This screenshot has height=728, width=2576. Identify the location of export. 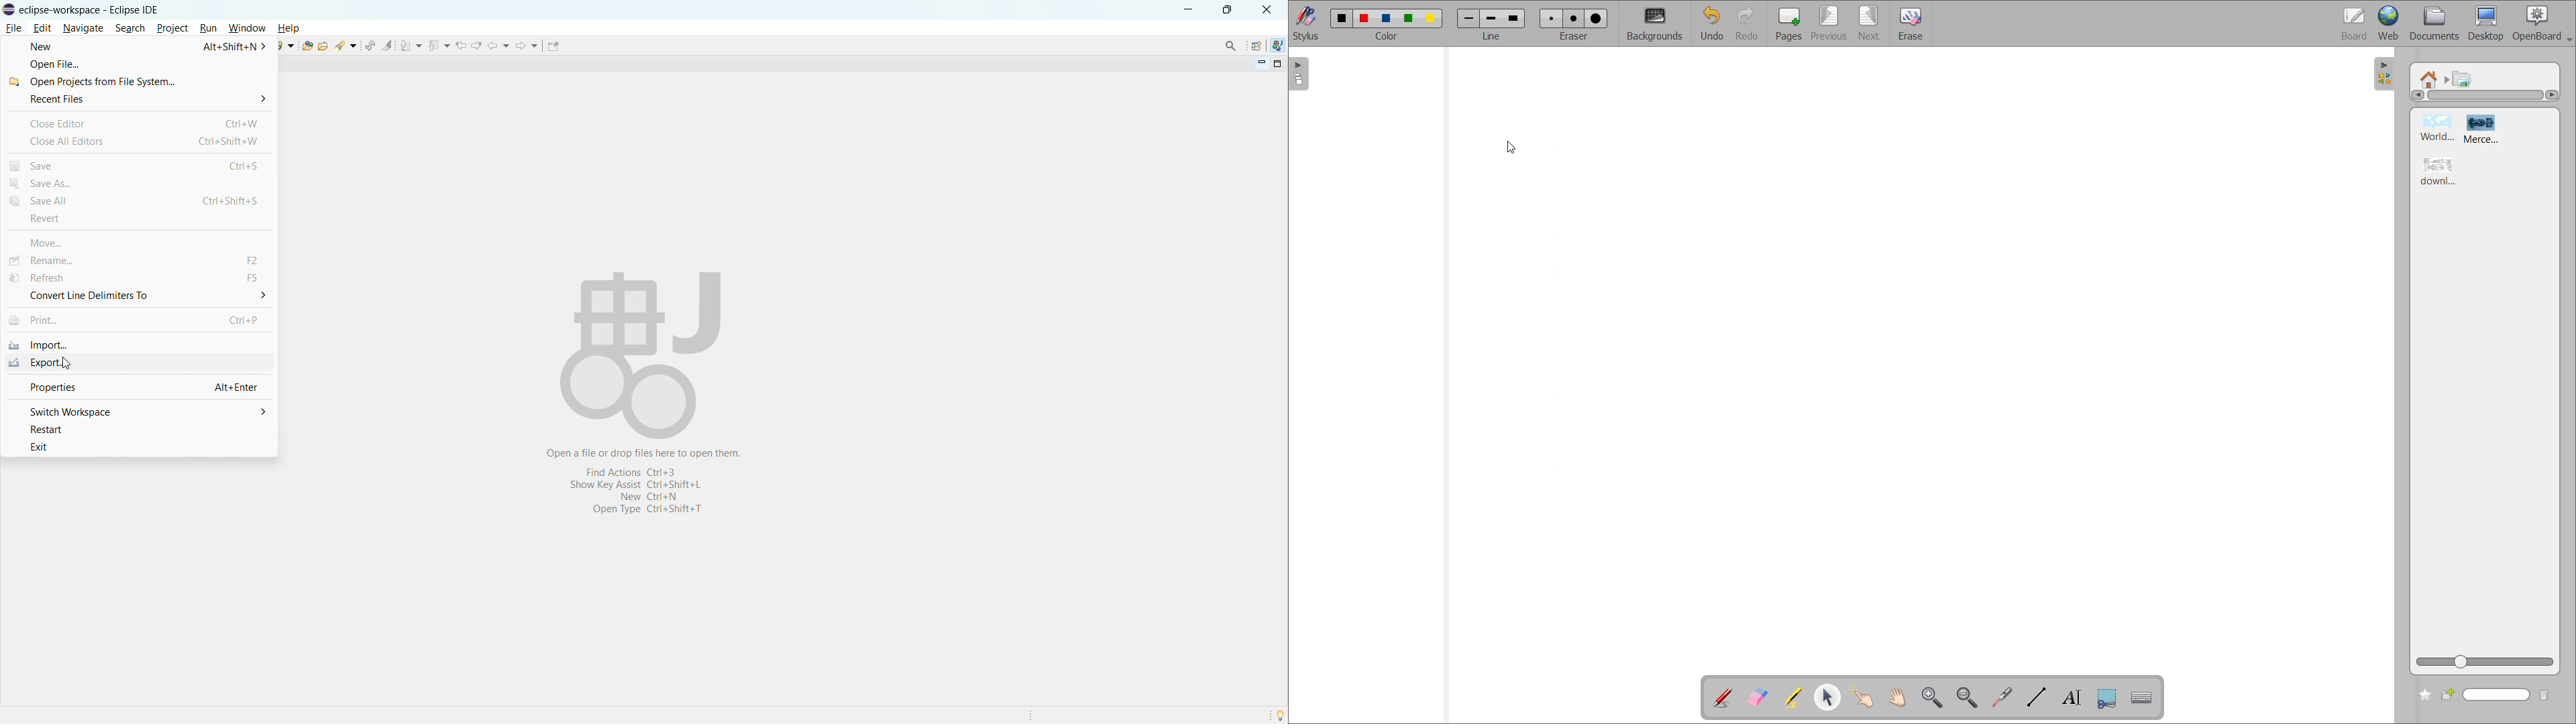
(138, 363).